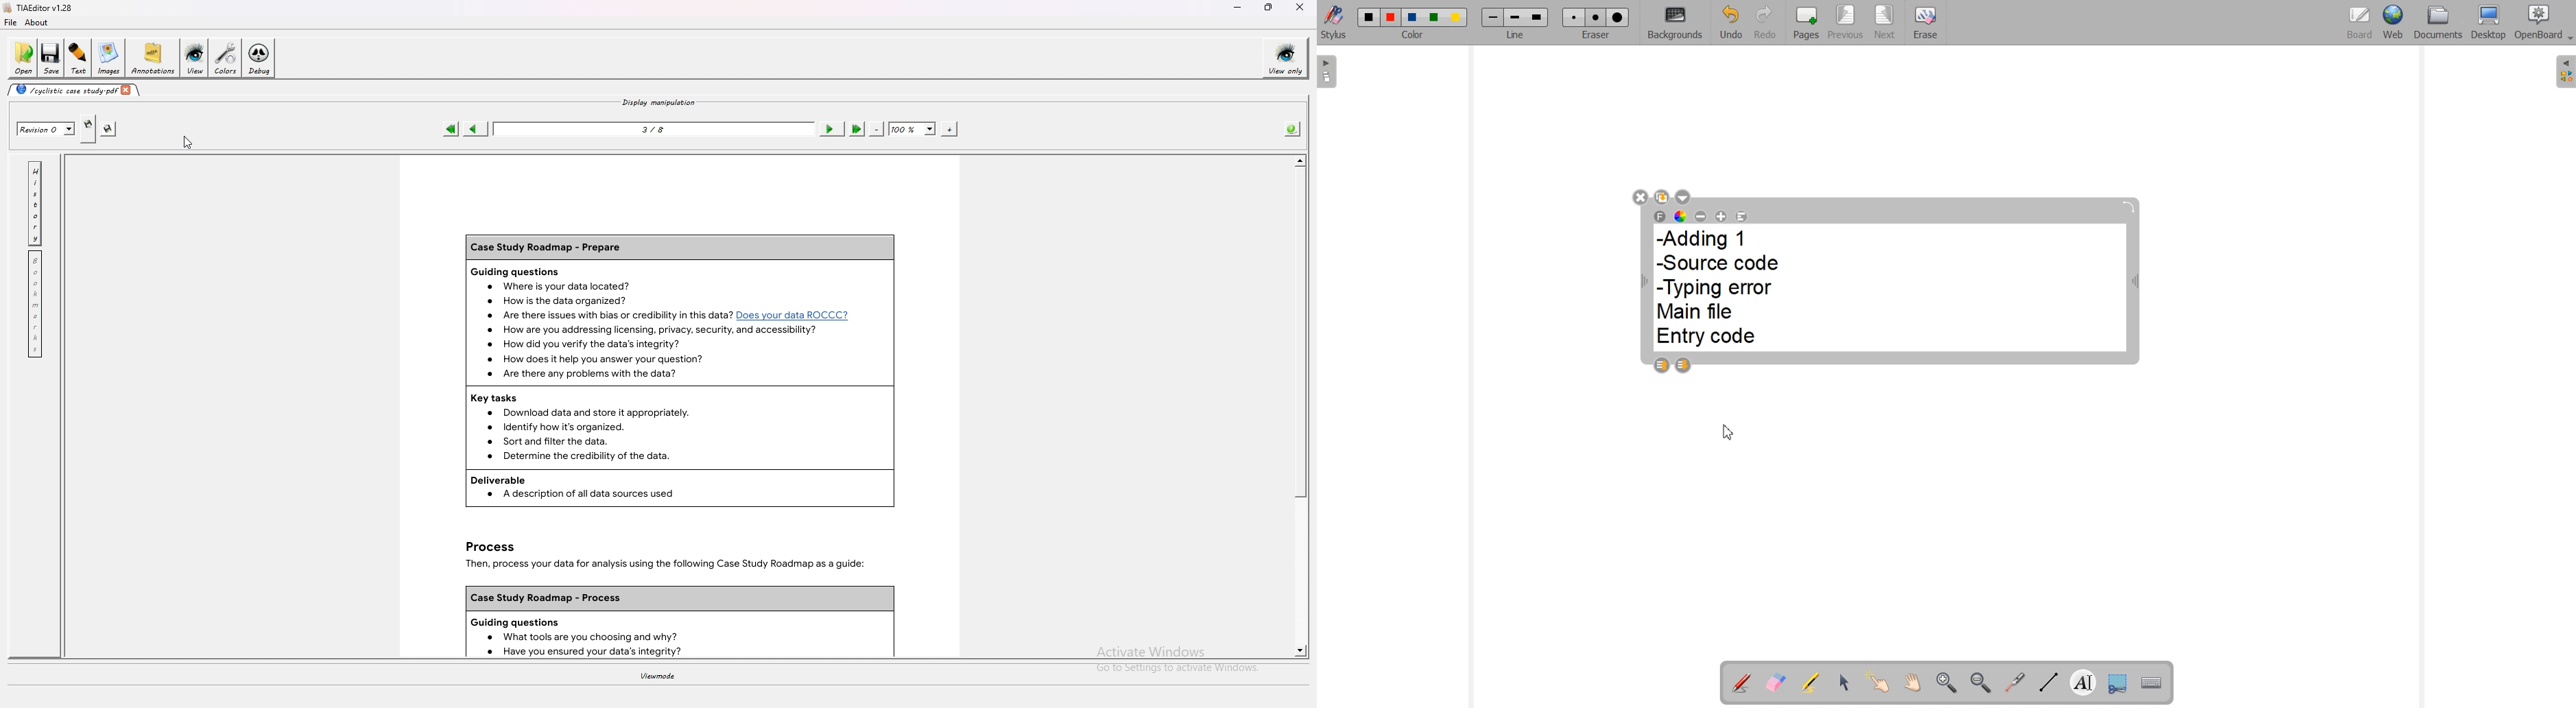 This screenshot has height=728, width=2576. Describe the element at coordinates (492, 546) in the screenshot. I see `Process` at that location.